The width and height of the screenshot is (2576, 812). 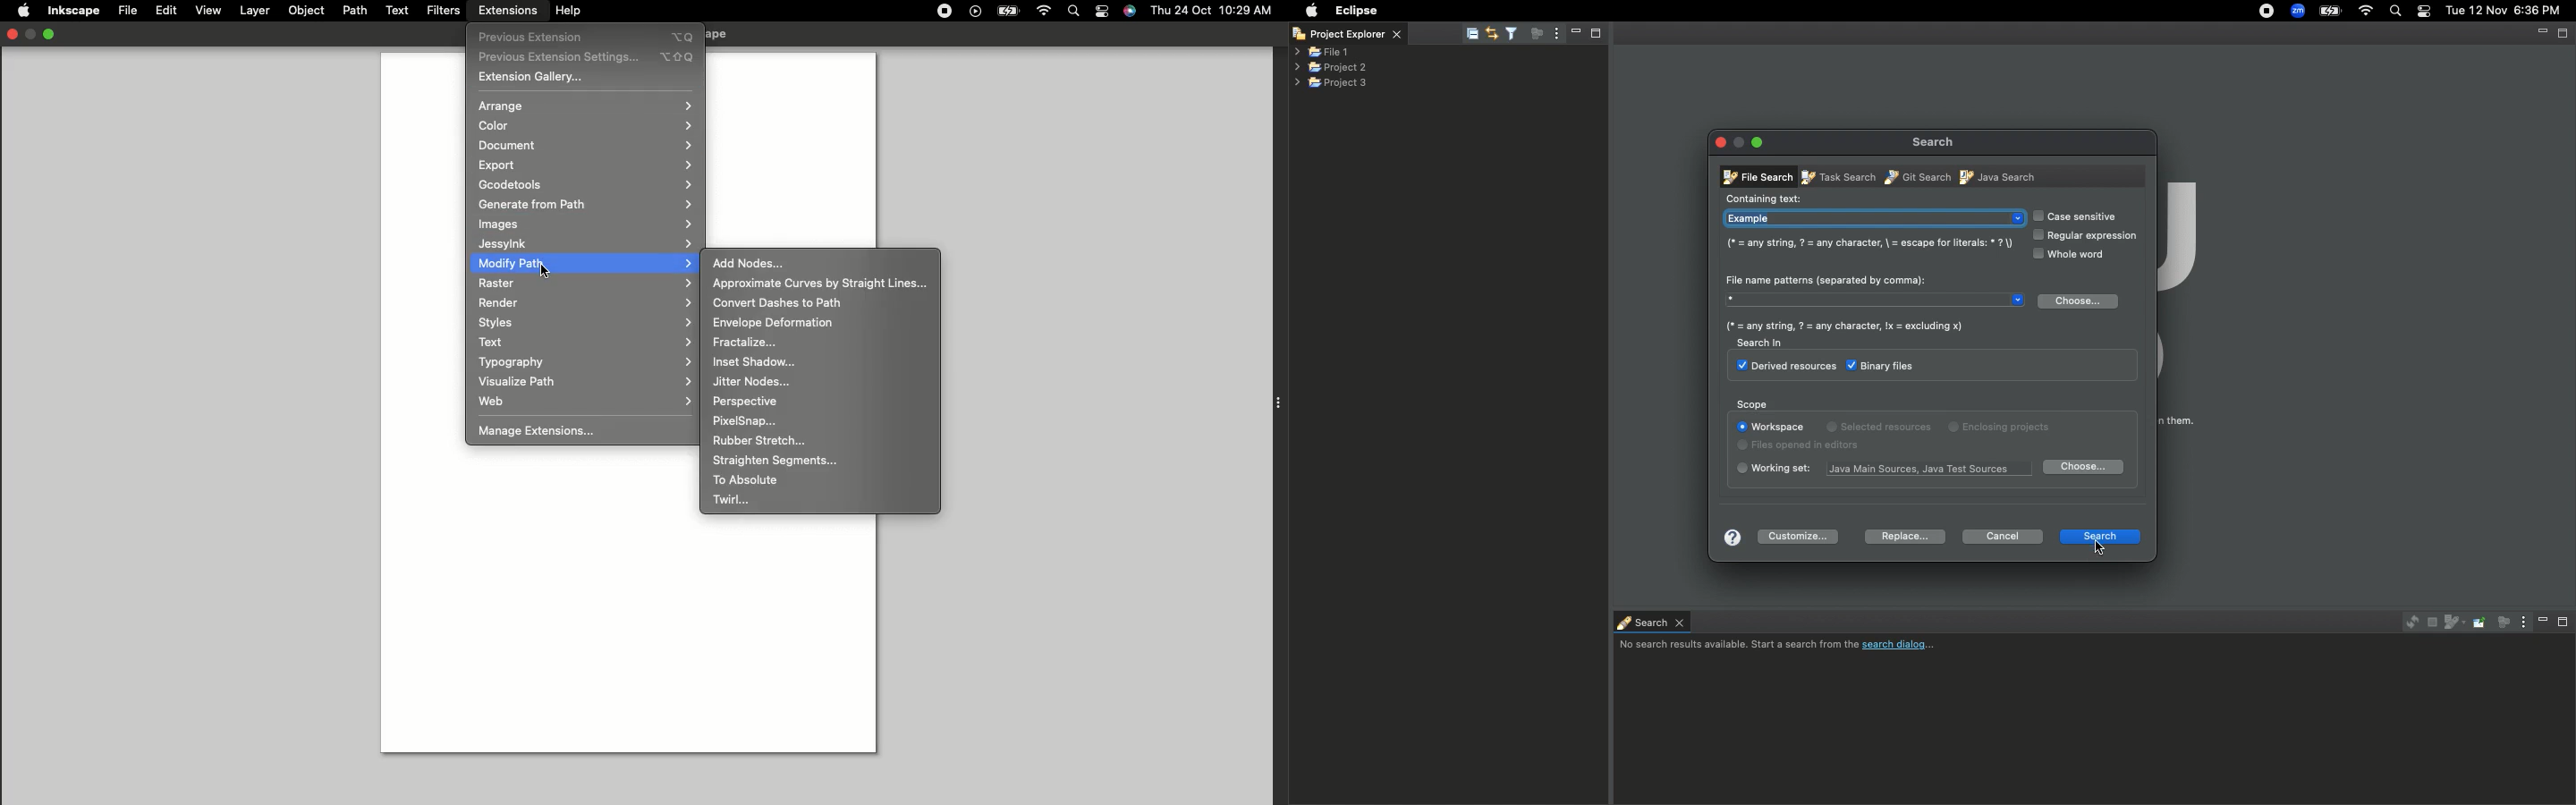 I want to click on Record, so click(x=944, y=11).